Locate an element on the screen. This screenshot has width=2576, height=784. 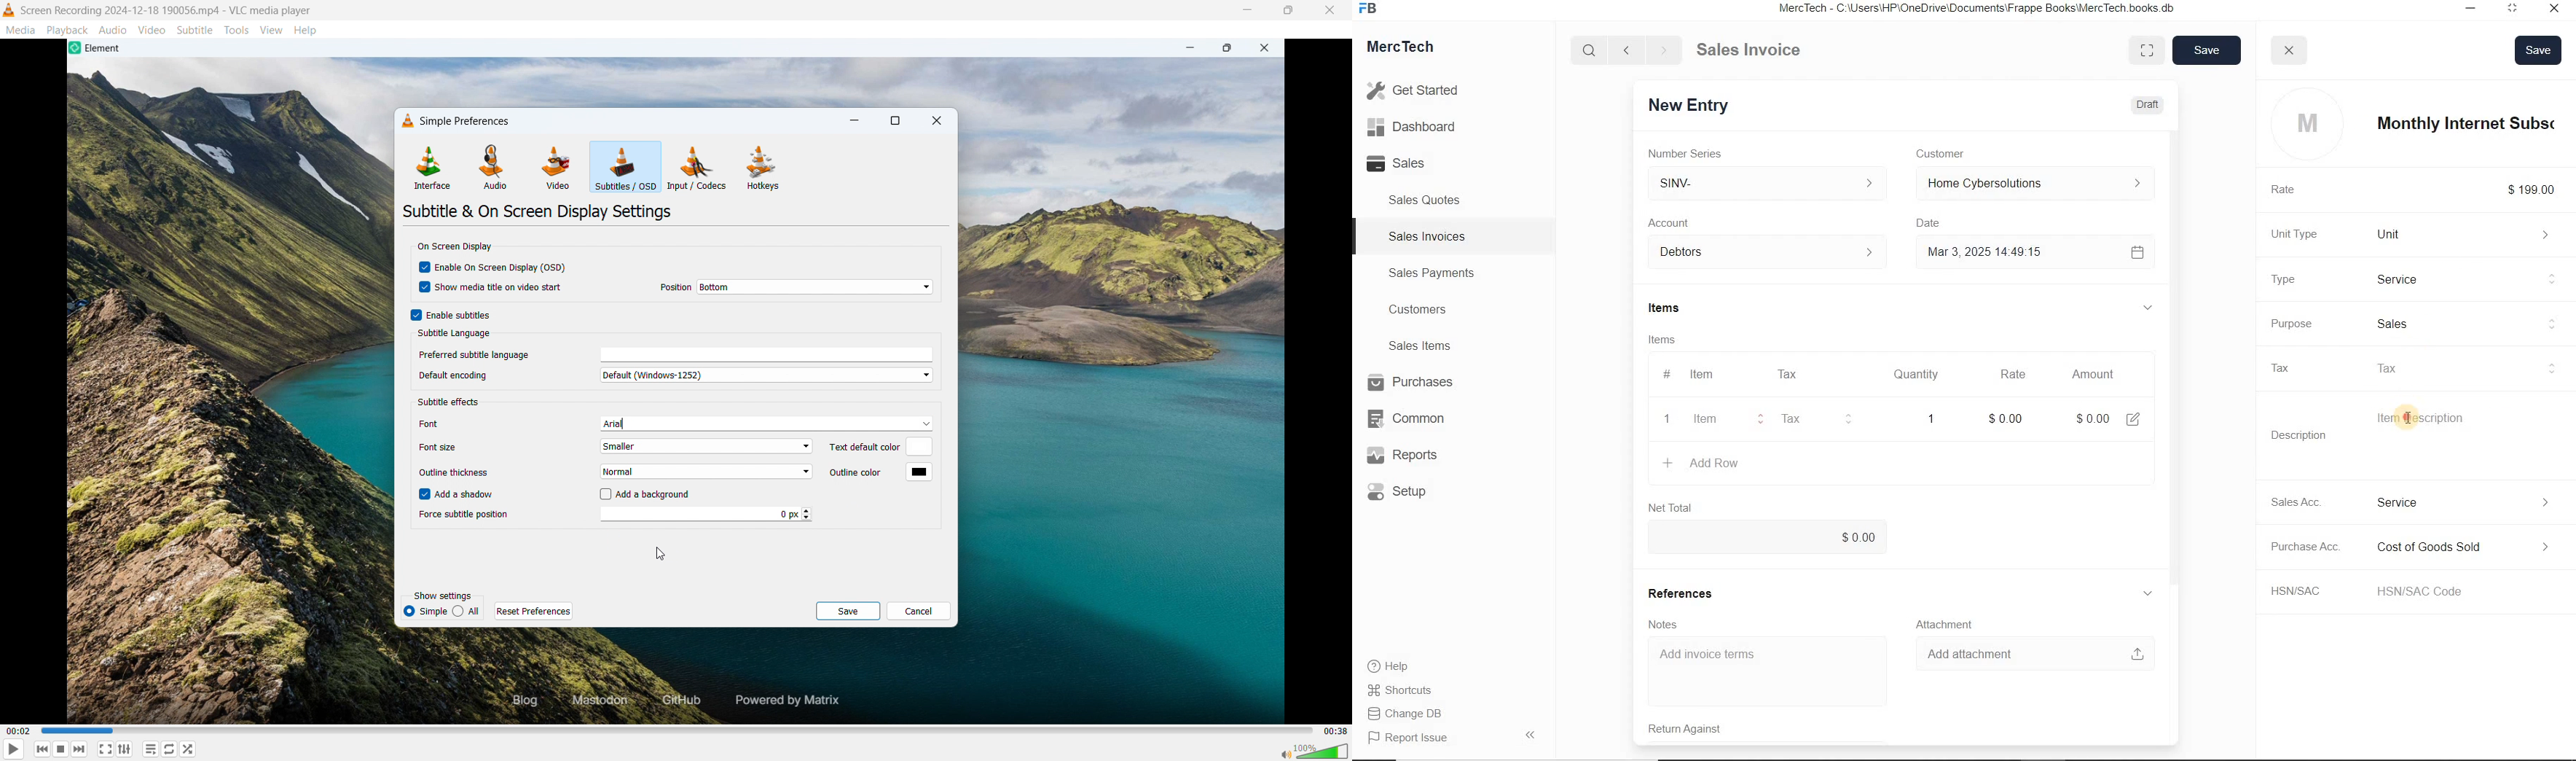
rate: $0.00 is located at coordinates (2005, 417).